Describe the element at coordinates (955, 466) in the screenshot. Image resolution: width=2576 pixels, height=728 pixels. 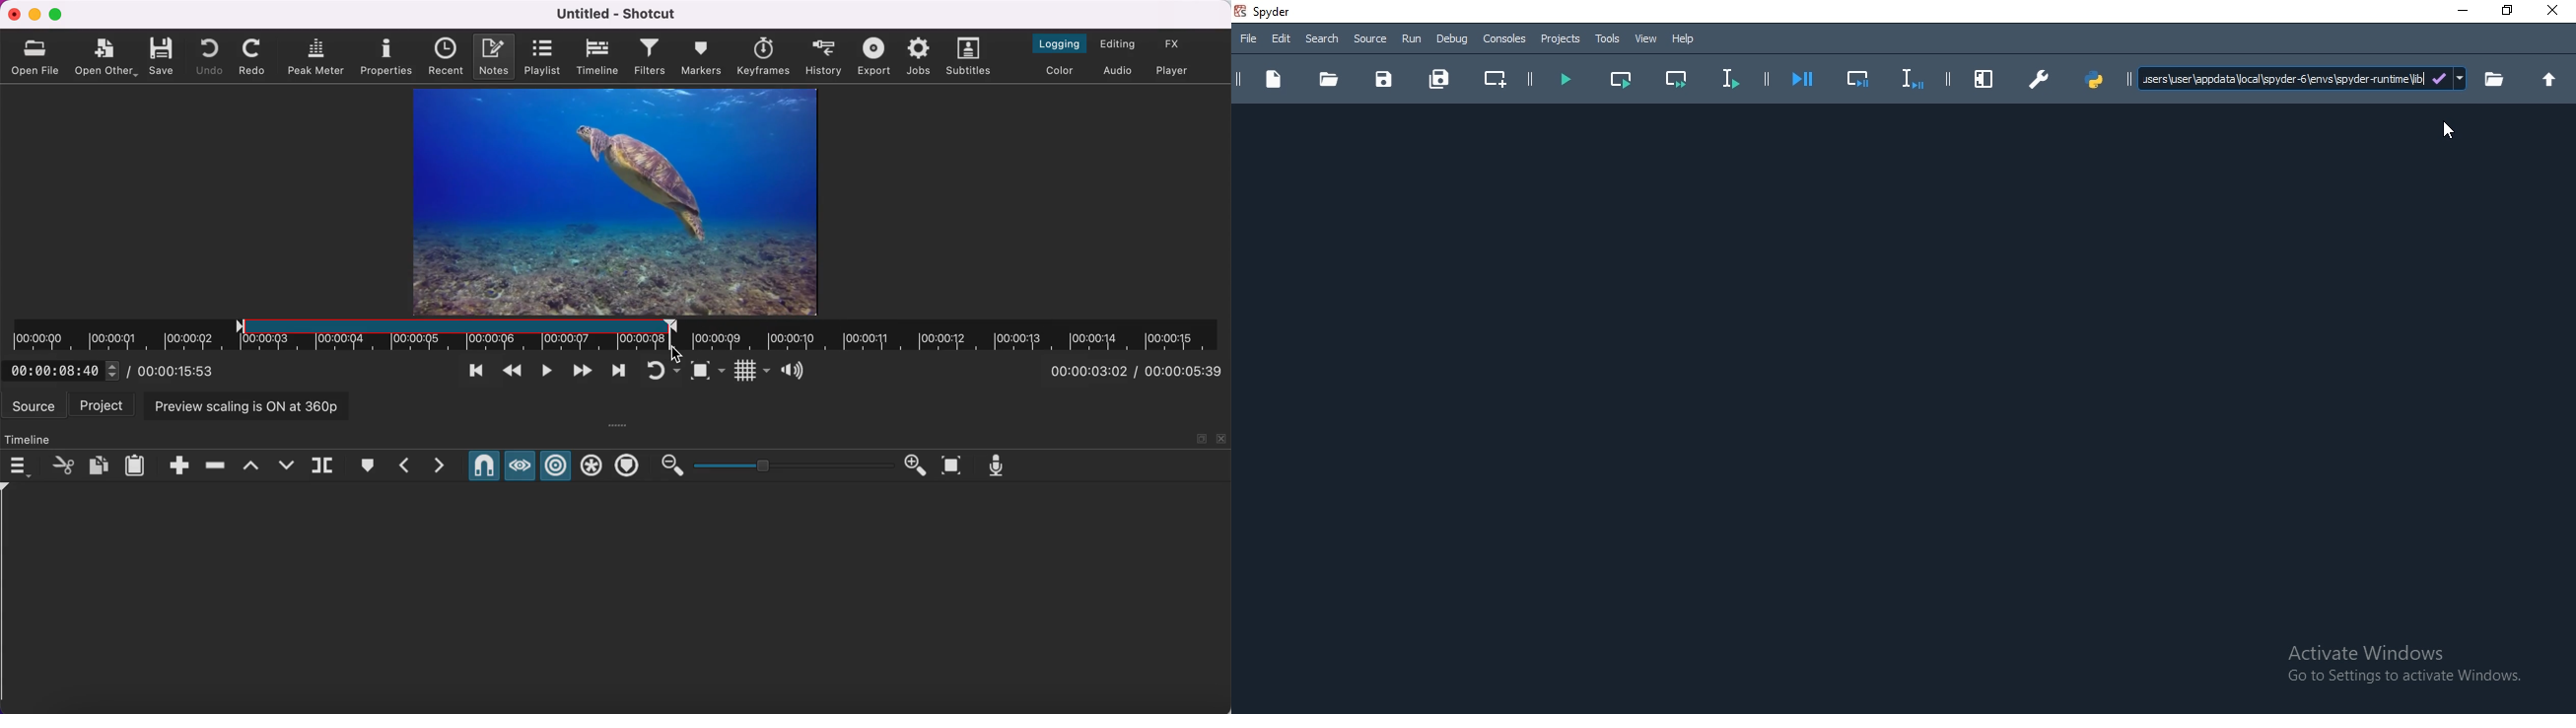
I see `zoom timeline to fit` at that location.